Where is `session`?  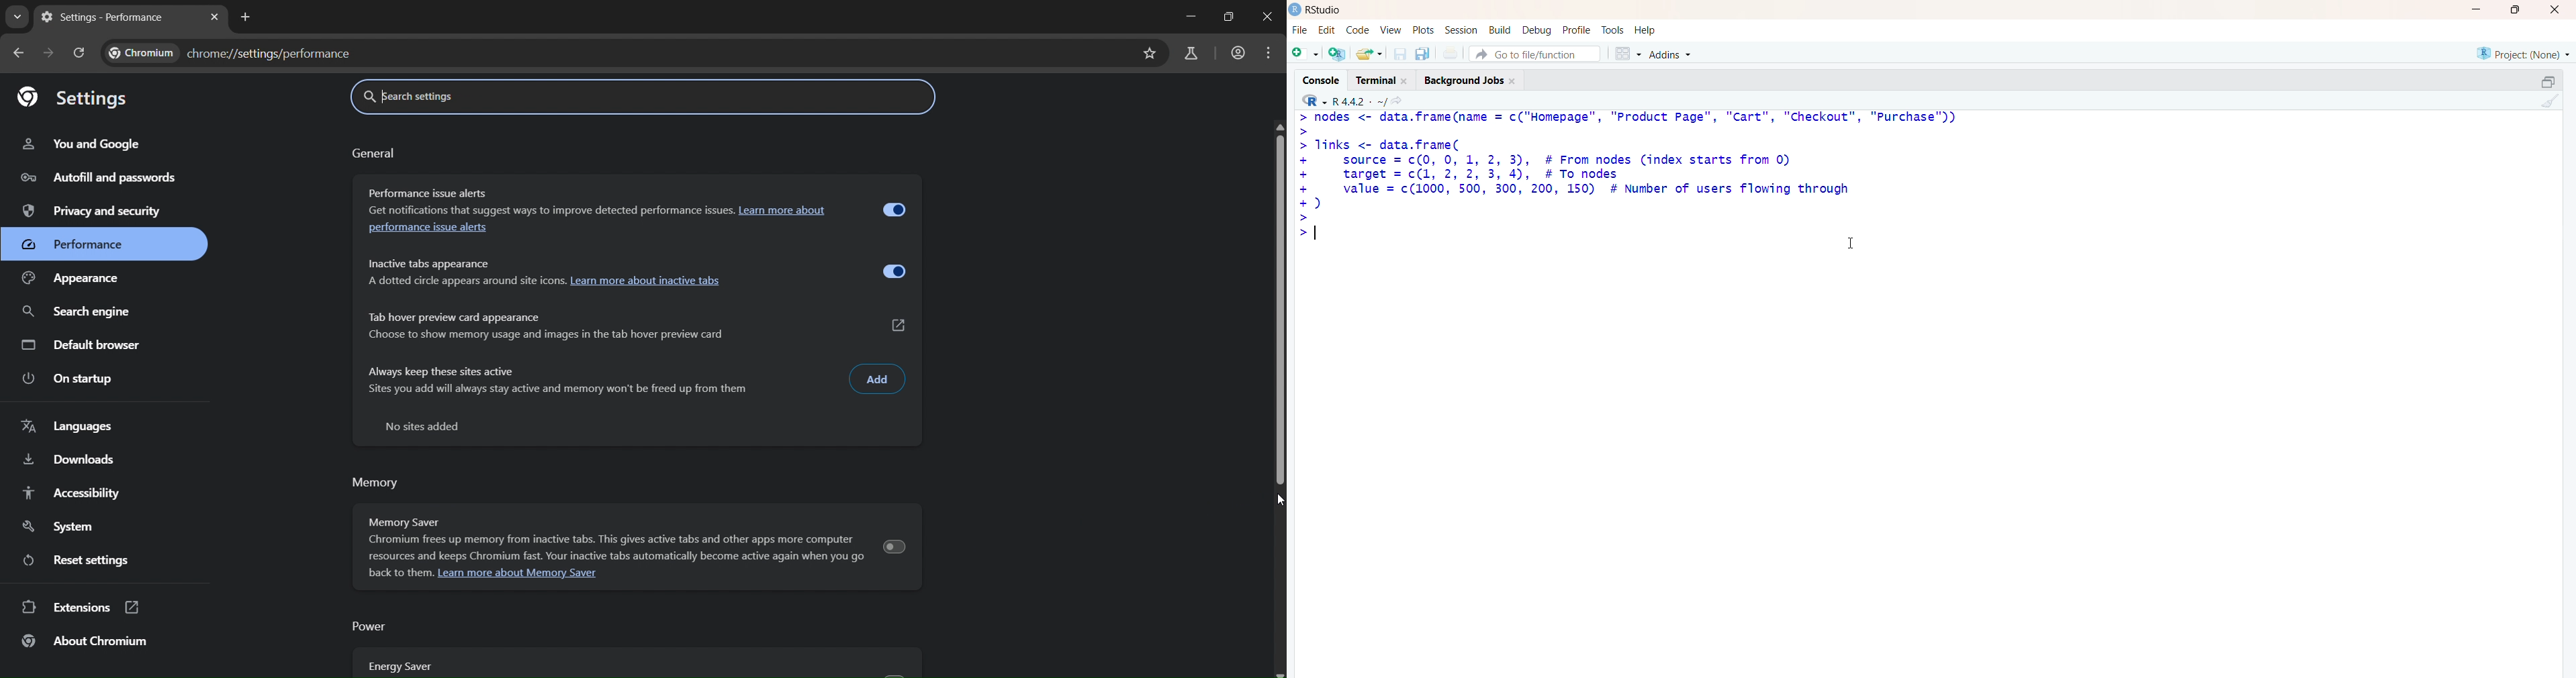
session is located at coordinates (1459, 31).